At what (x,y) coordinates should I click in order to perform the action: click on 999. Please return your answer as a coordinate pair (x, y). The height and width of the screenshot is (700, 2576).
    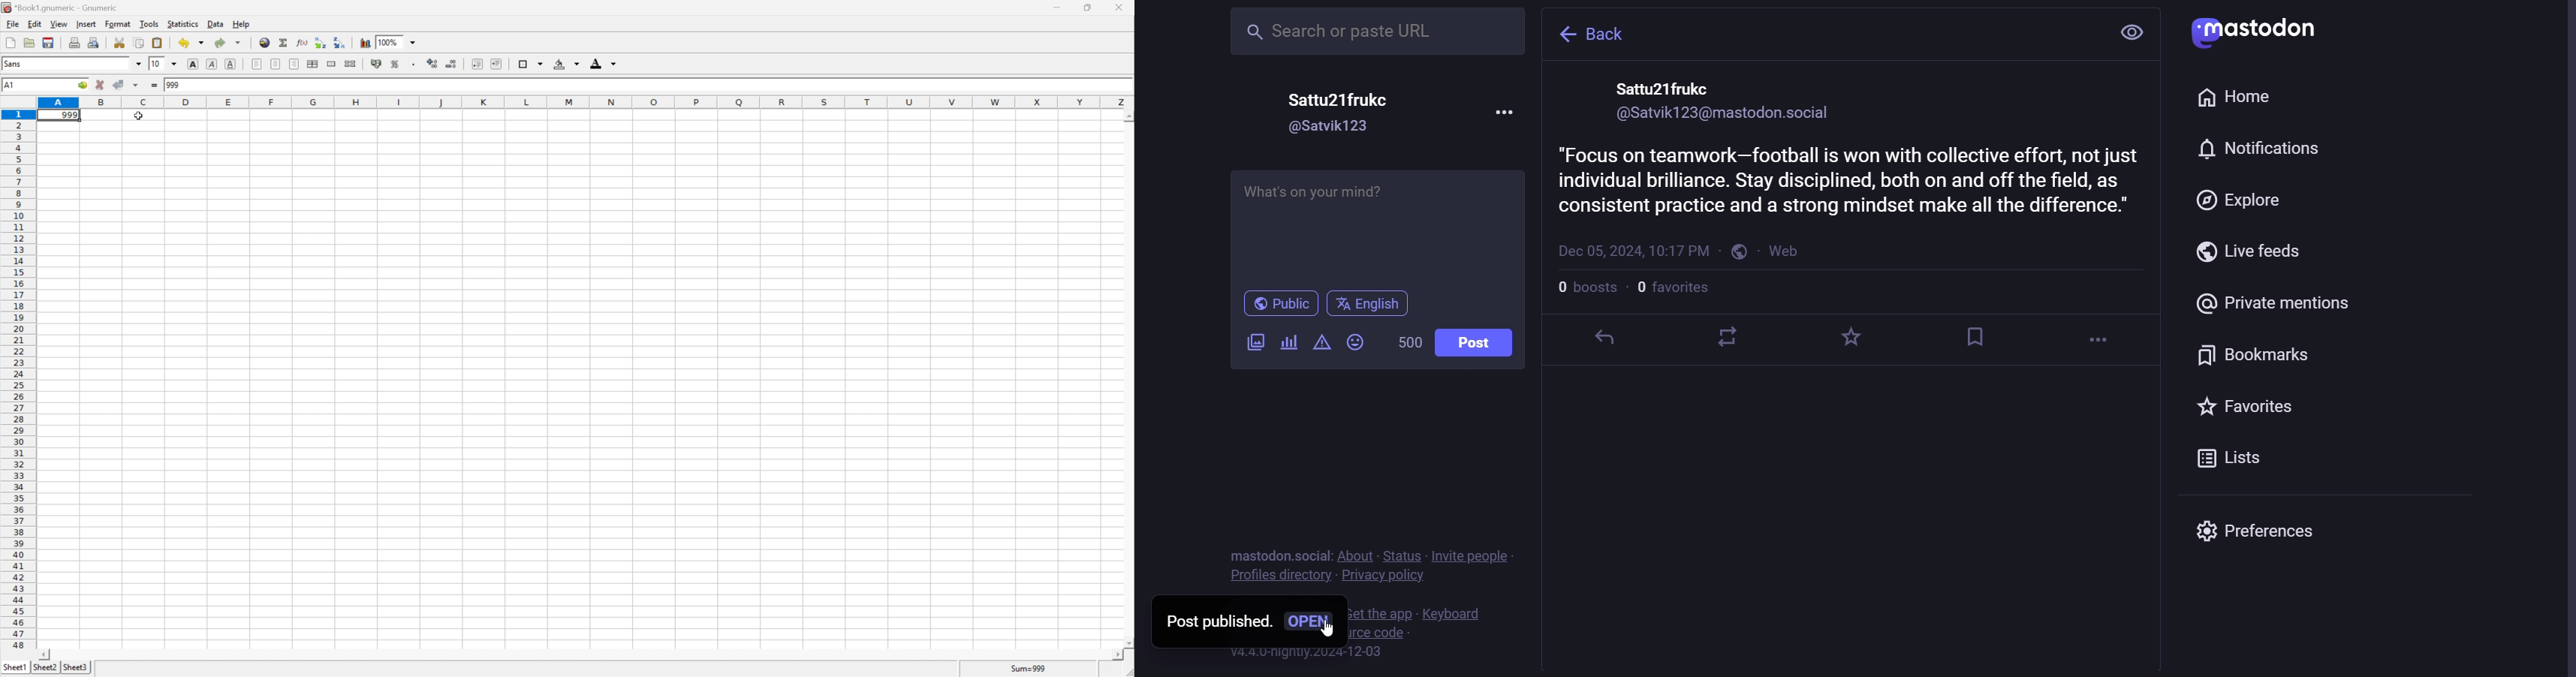
    Looking at the image, I should click on (175, 85).